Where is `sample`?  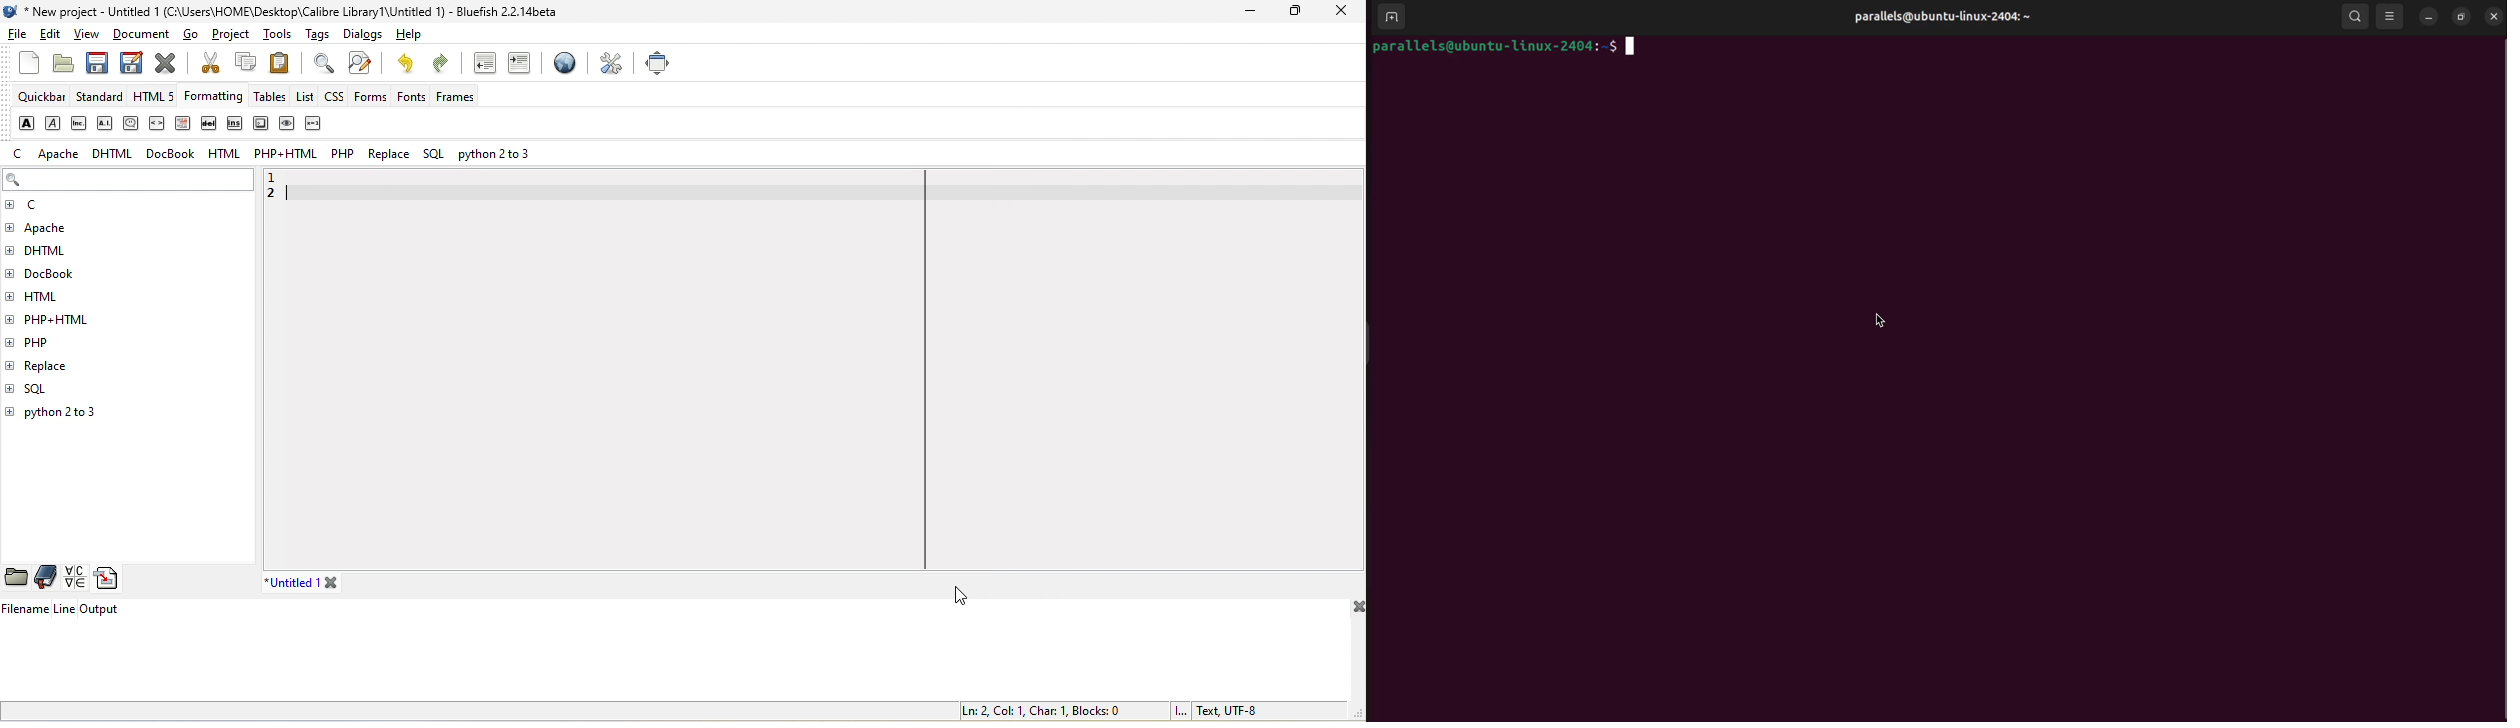
sample is located at coordinates (288, 126).